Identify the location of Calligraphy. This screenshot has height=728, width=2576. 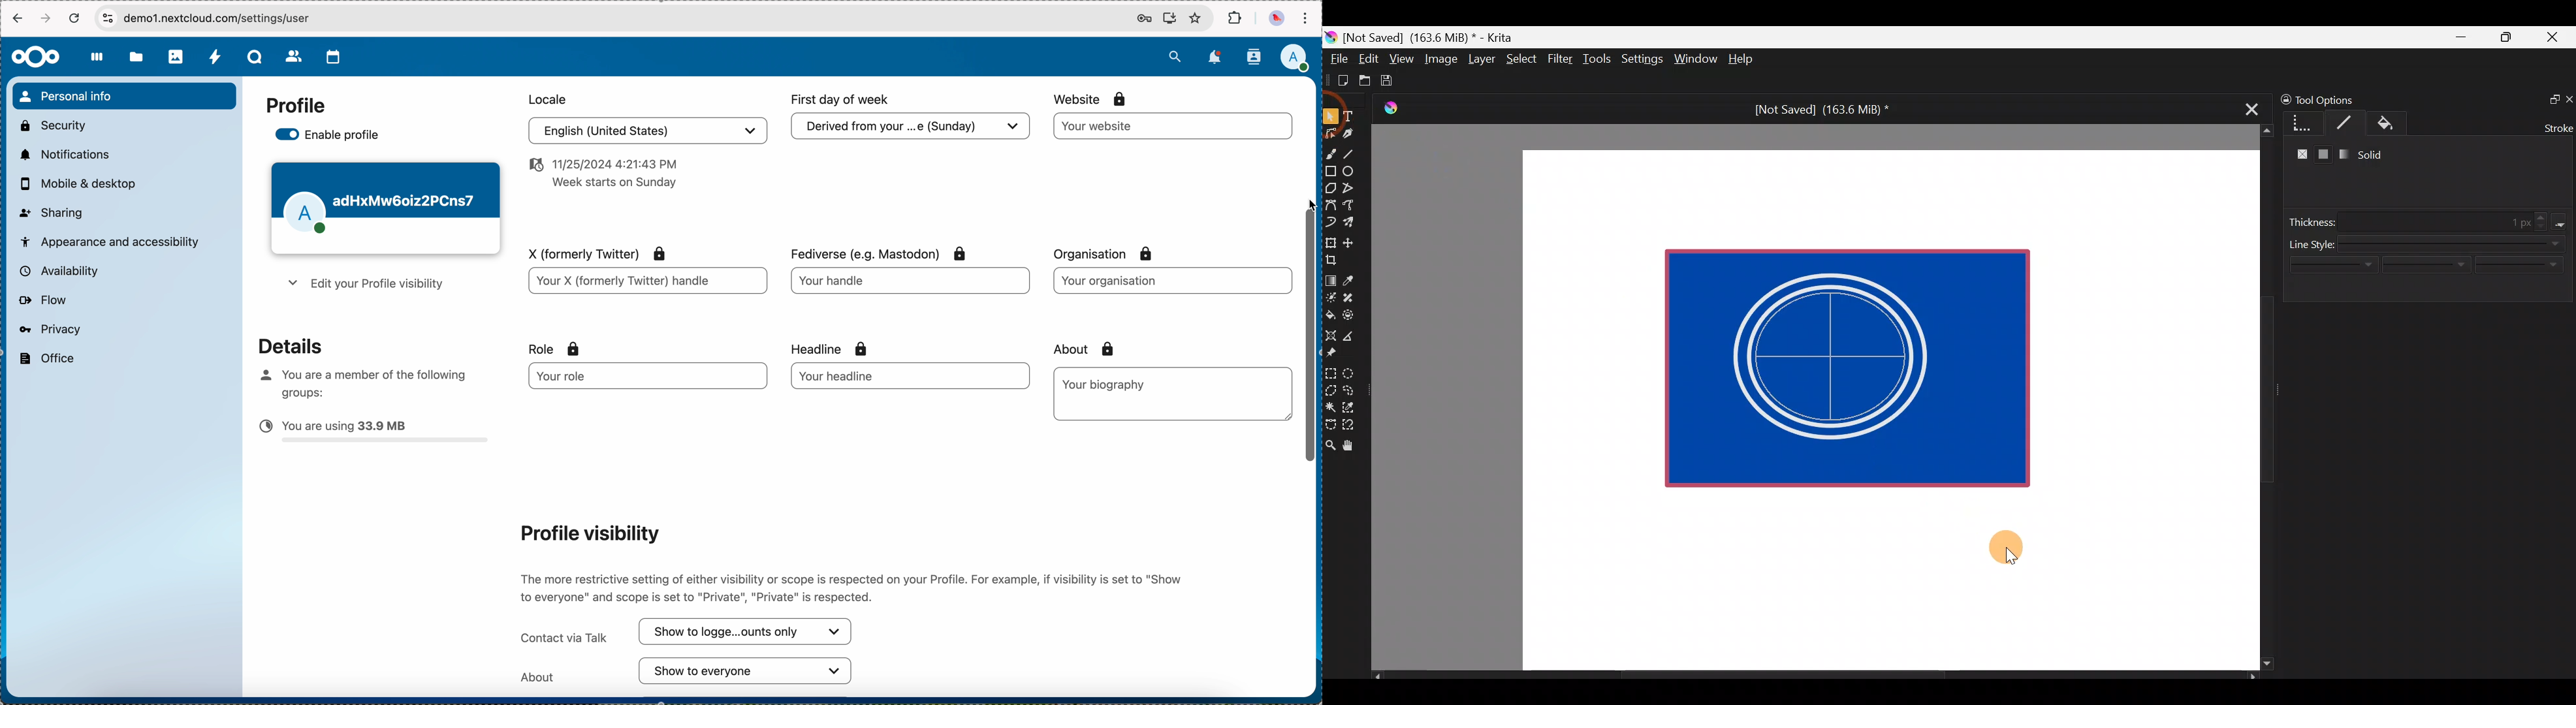
(1358, 136).